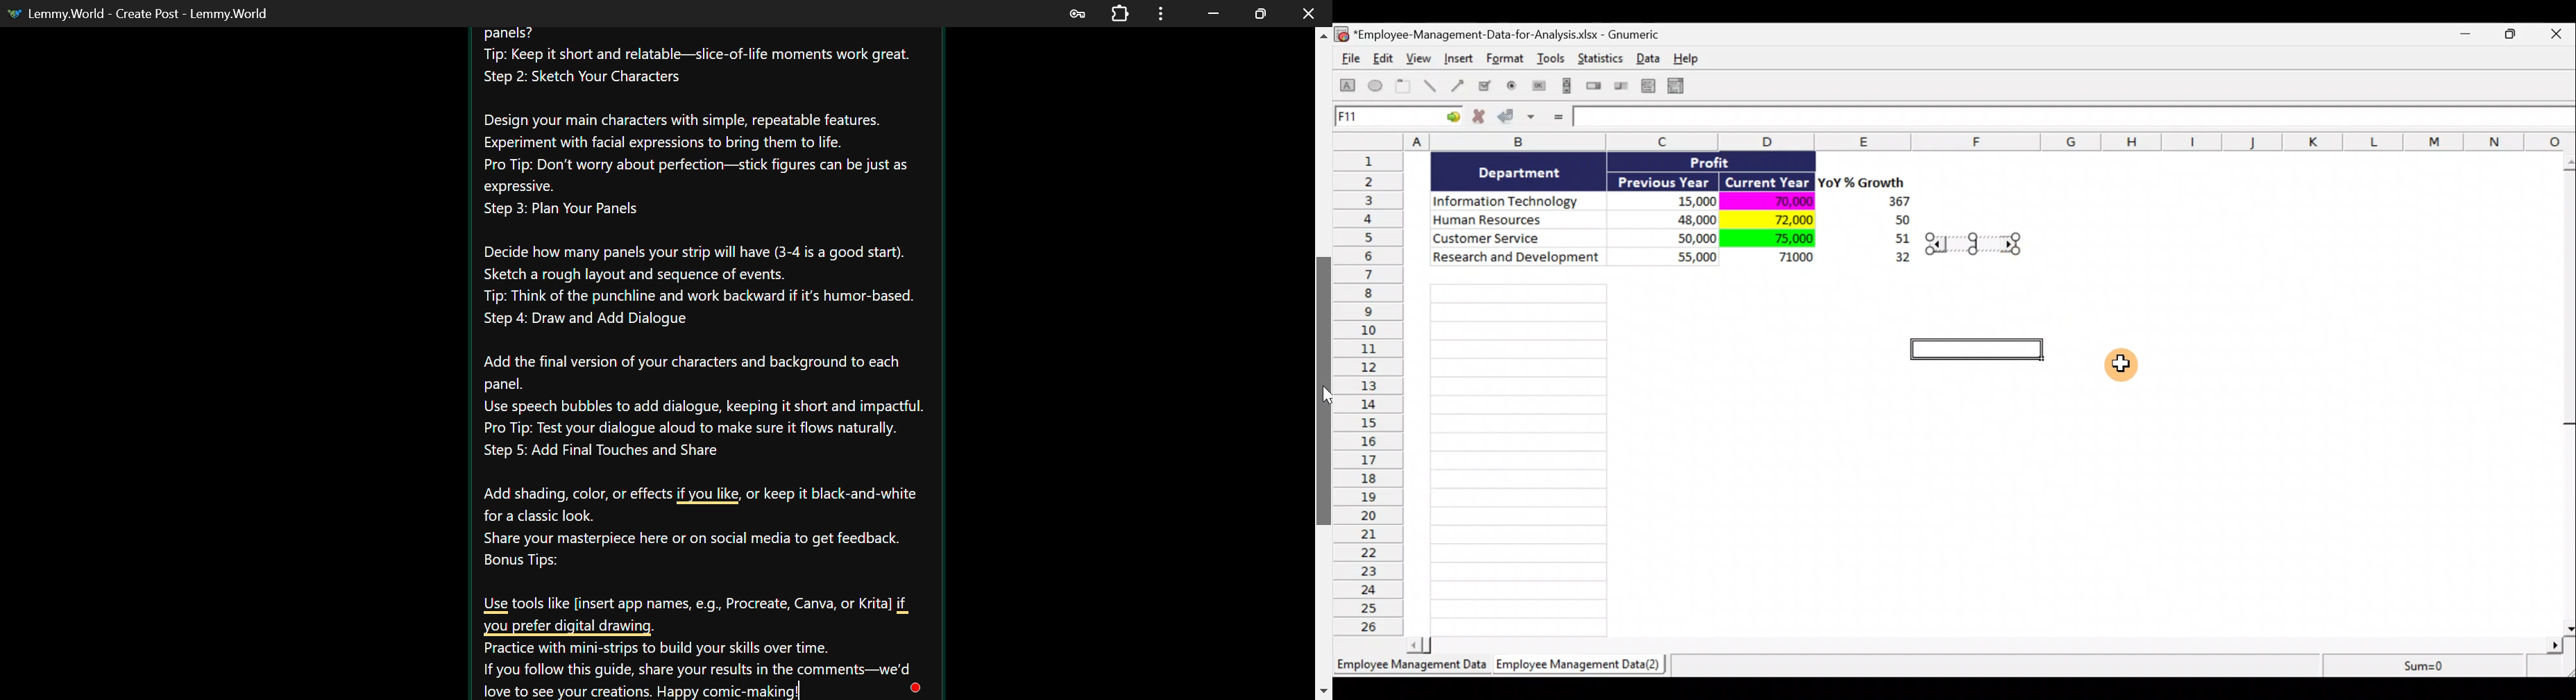 This screenshot has width=2576, height=700. What do you see at coordinates (1989, 643) in the screenshot?
I see `Scroll bar` at bounding box center [1989, 643].